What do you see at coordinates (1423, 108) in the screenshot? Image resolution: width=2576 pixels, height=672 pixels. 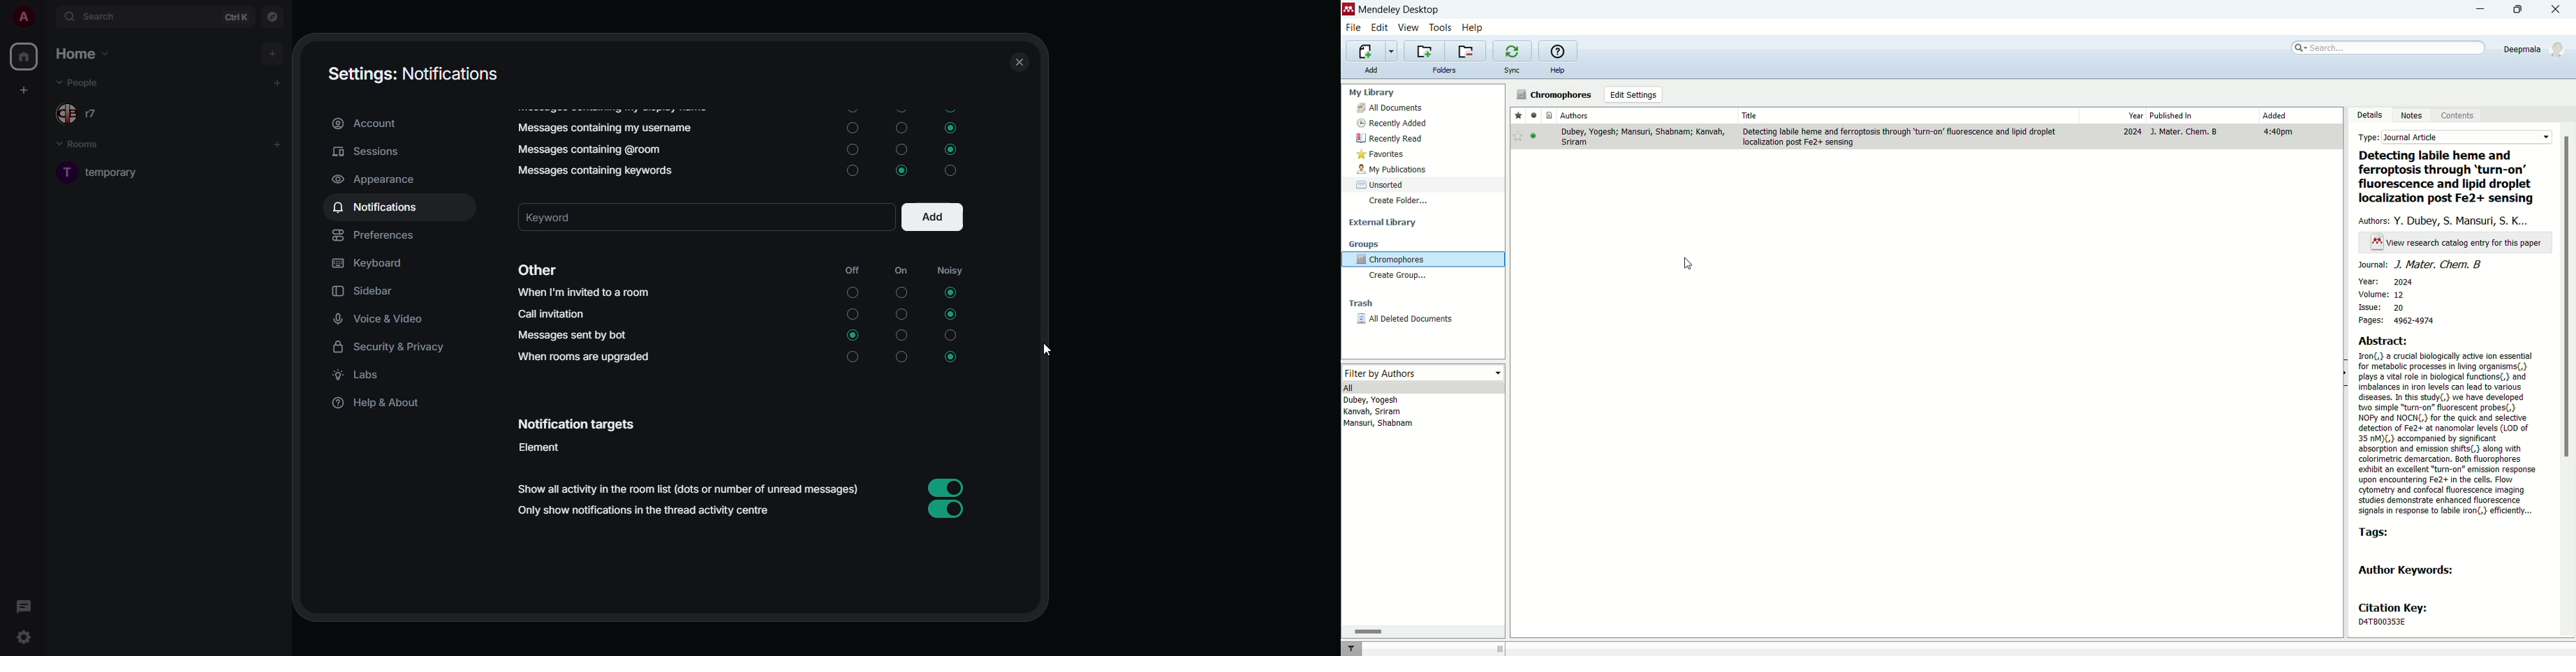 I see `all documents` at bounding box center [1423, 108].